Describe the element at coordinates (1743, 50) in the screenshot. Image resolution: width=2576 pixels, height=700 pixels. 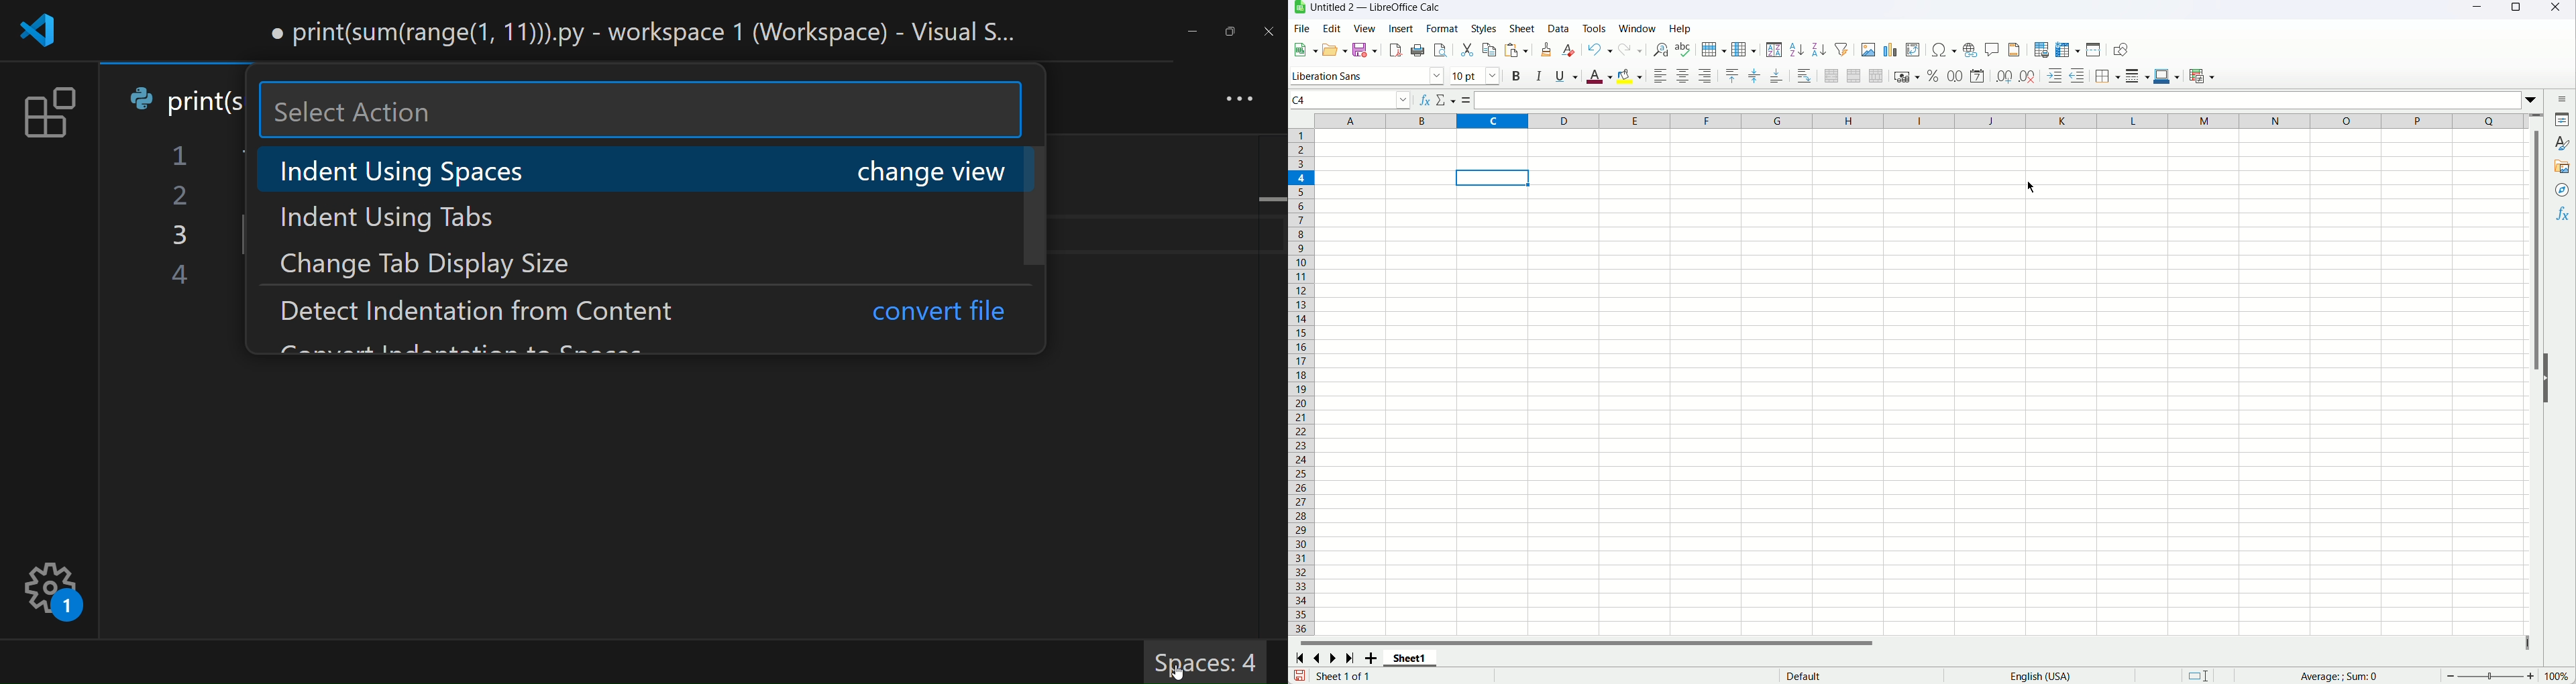
I see `Column` at that location.